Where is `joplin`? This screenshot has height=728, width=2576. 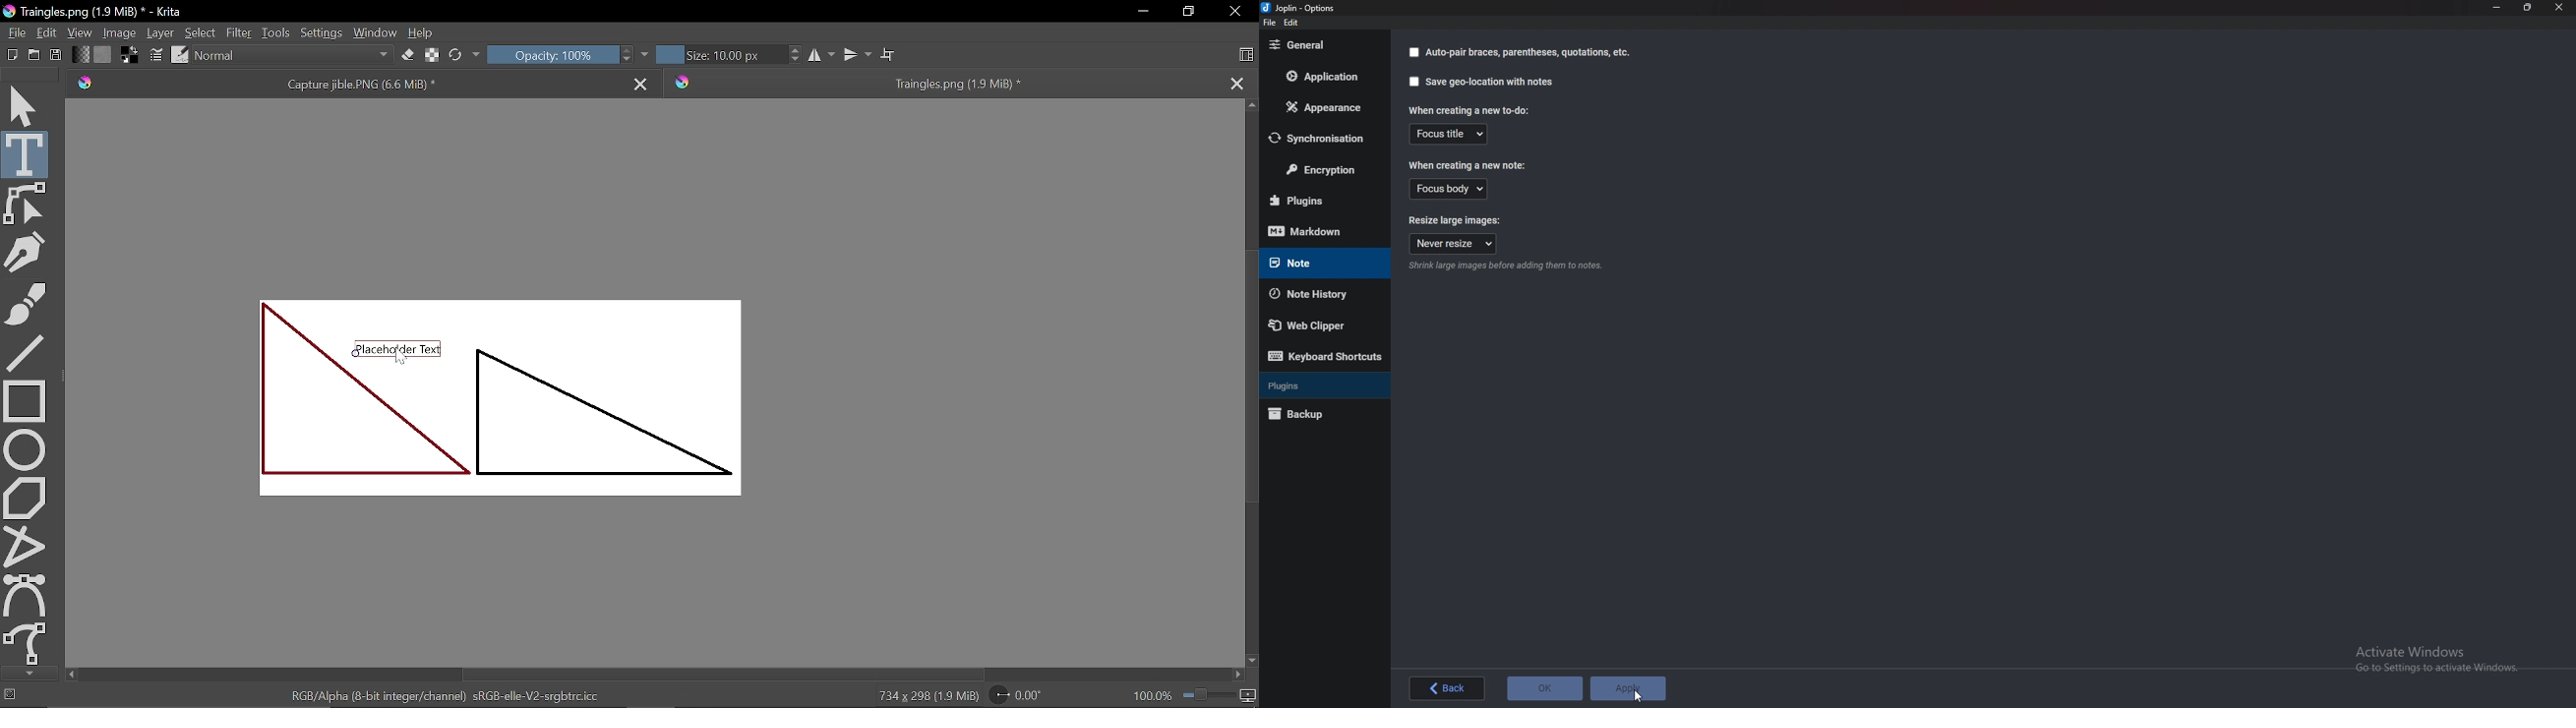
joplin is located at coordinates (1300, 9).